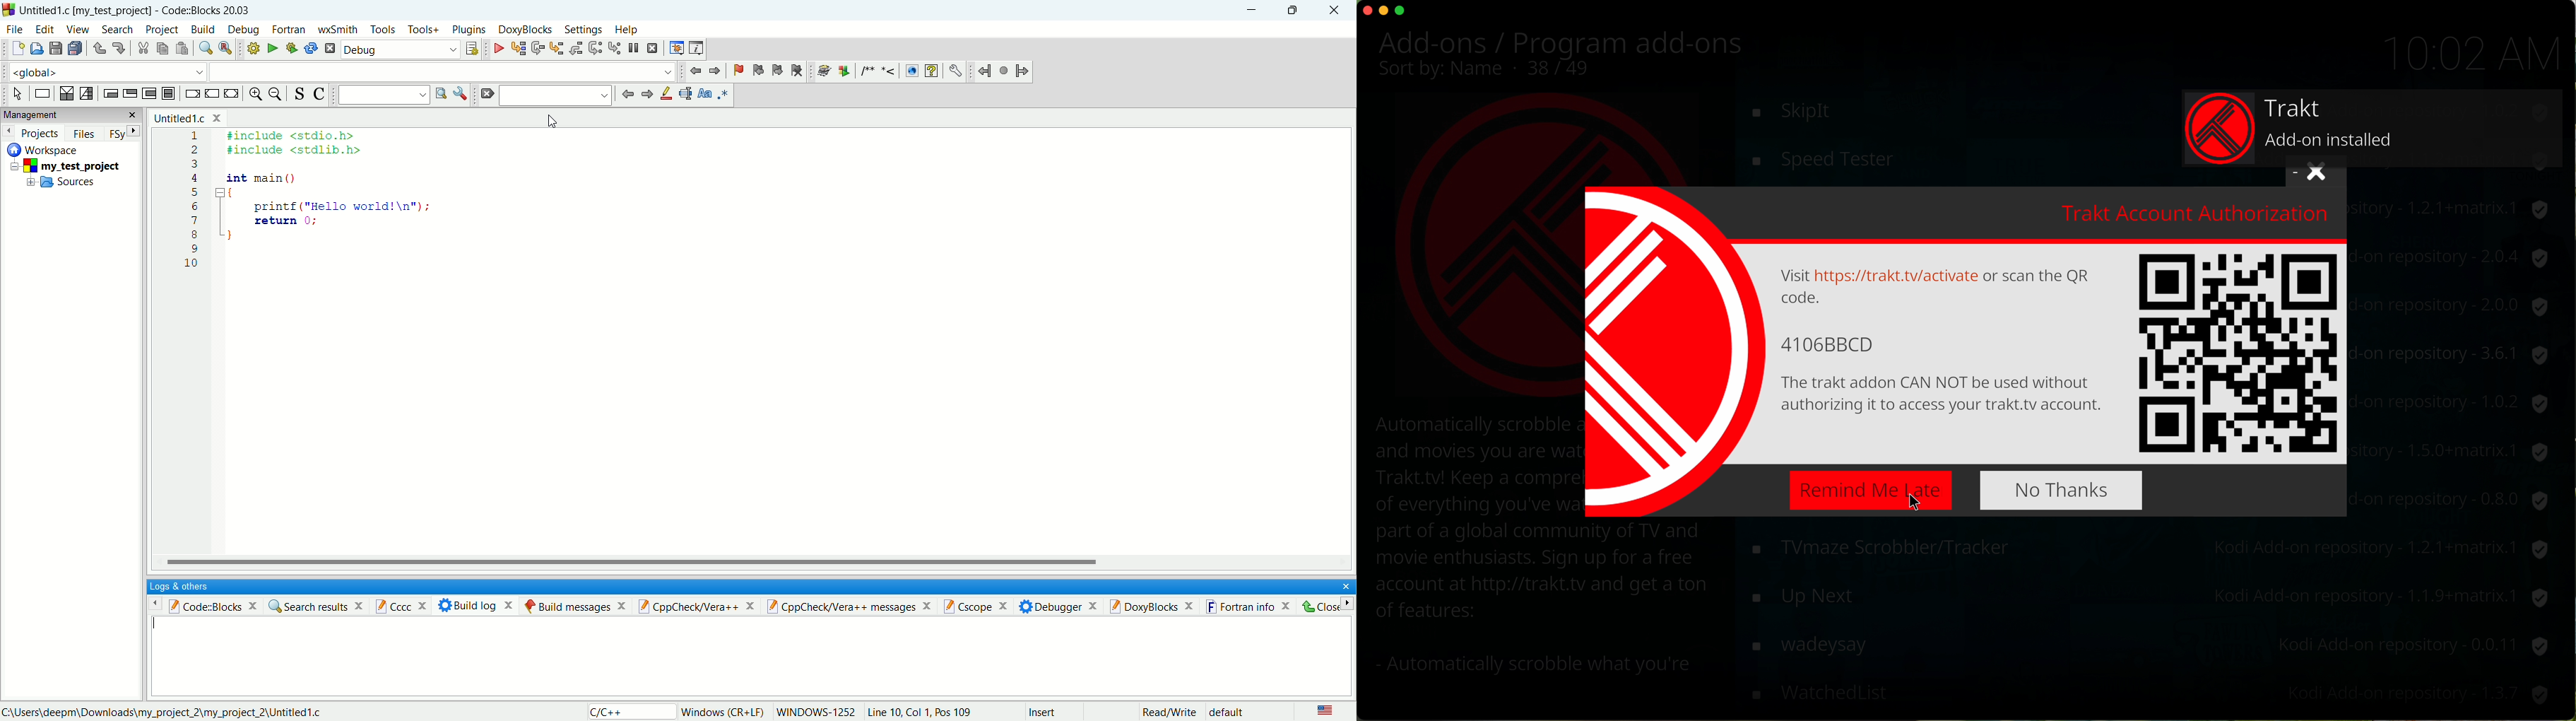  Describe the element at coordinates (18, 94) in the screenshot. I see `select` at that location.